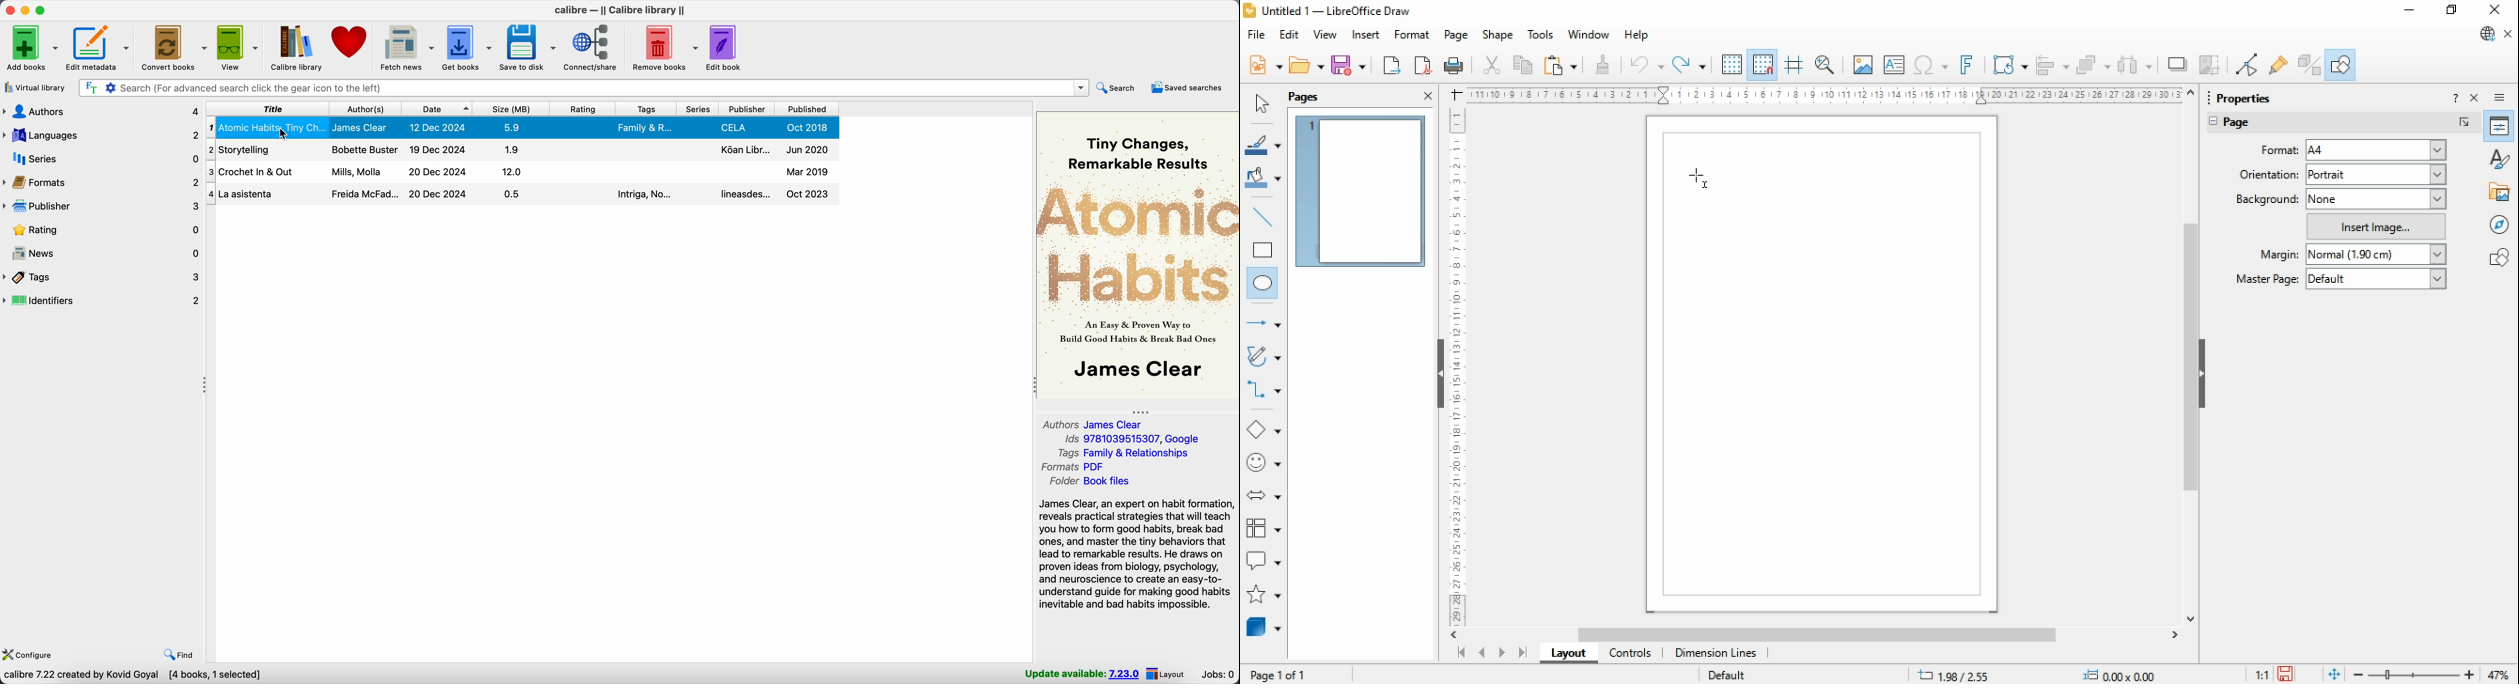 The width and height of the screenshot is (2520, 700). What do you see at coordinates (2377, 200) in the screenshot?
I see `none ` at bounding box center [2377, 200].